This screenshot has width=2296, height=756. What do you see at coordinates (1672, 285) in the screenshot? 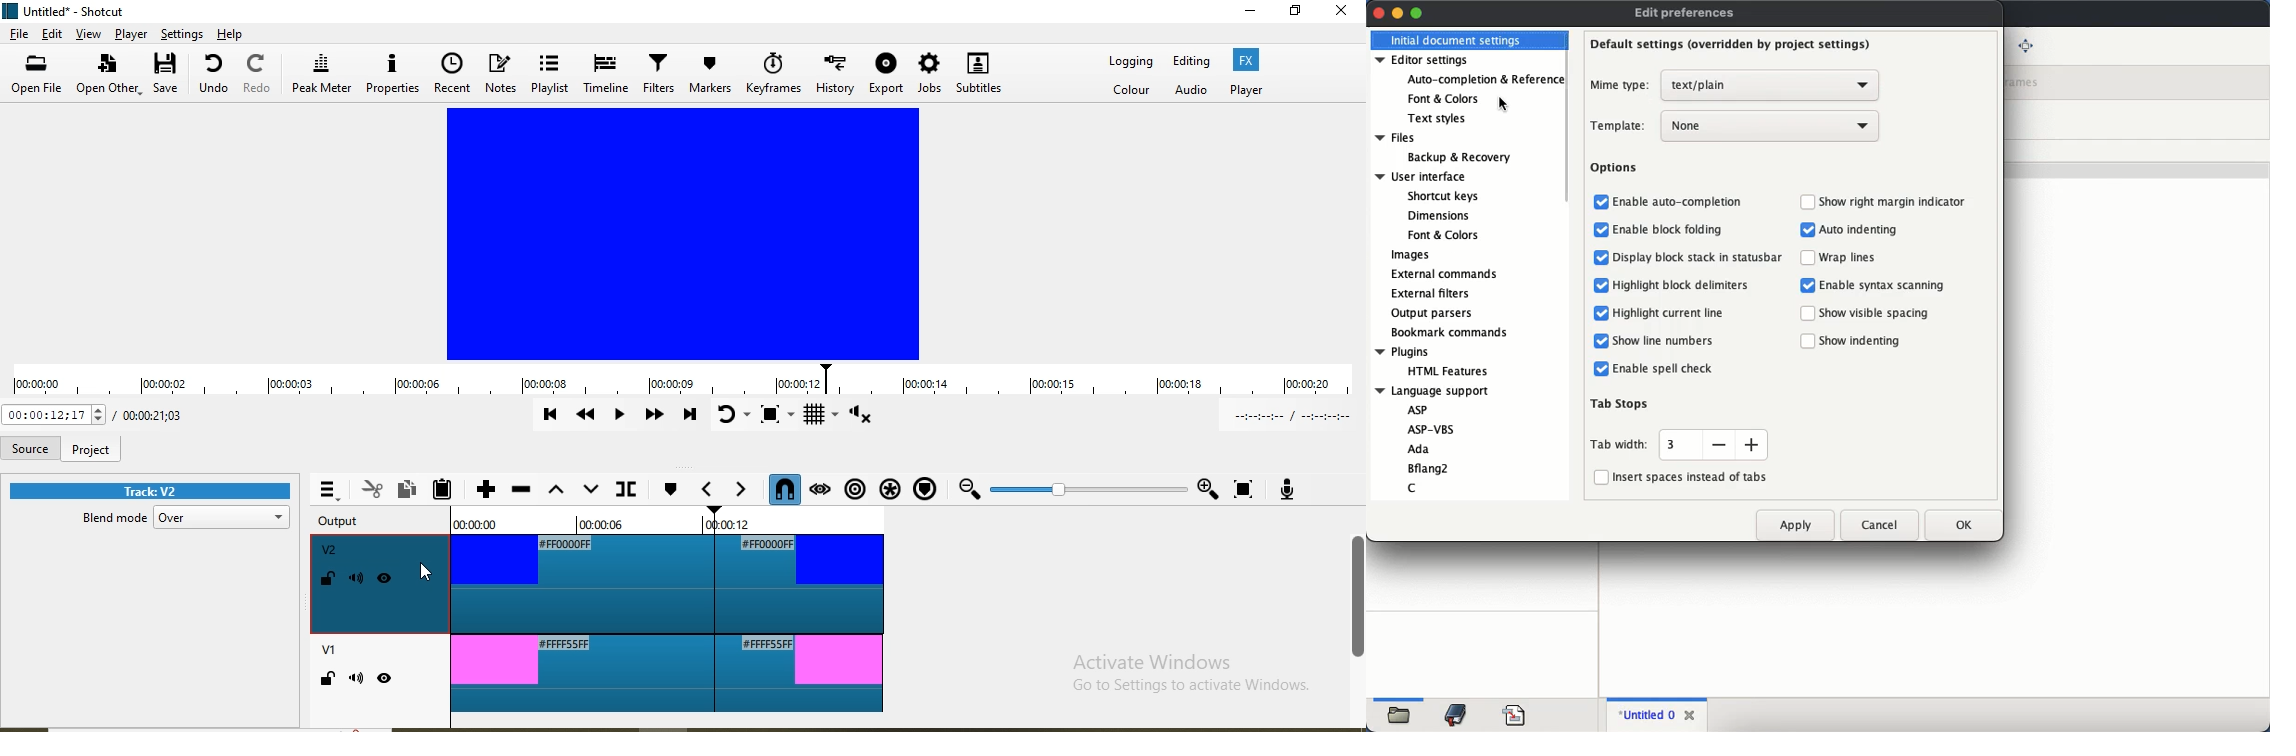
I see `highlight block delimiters` at bounding box center [1672, 285].